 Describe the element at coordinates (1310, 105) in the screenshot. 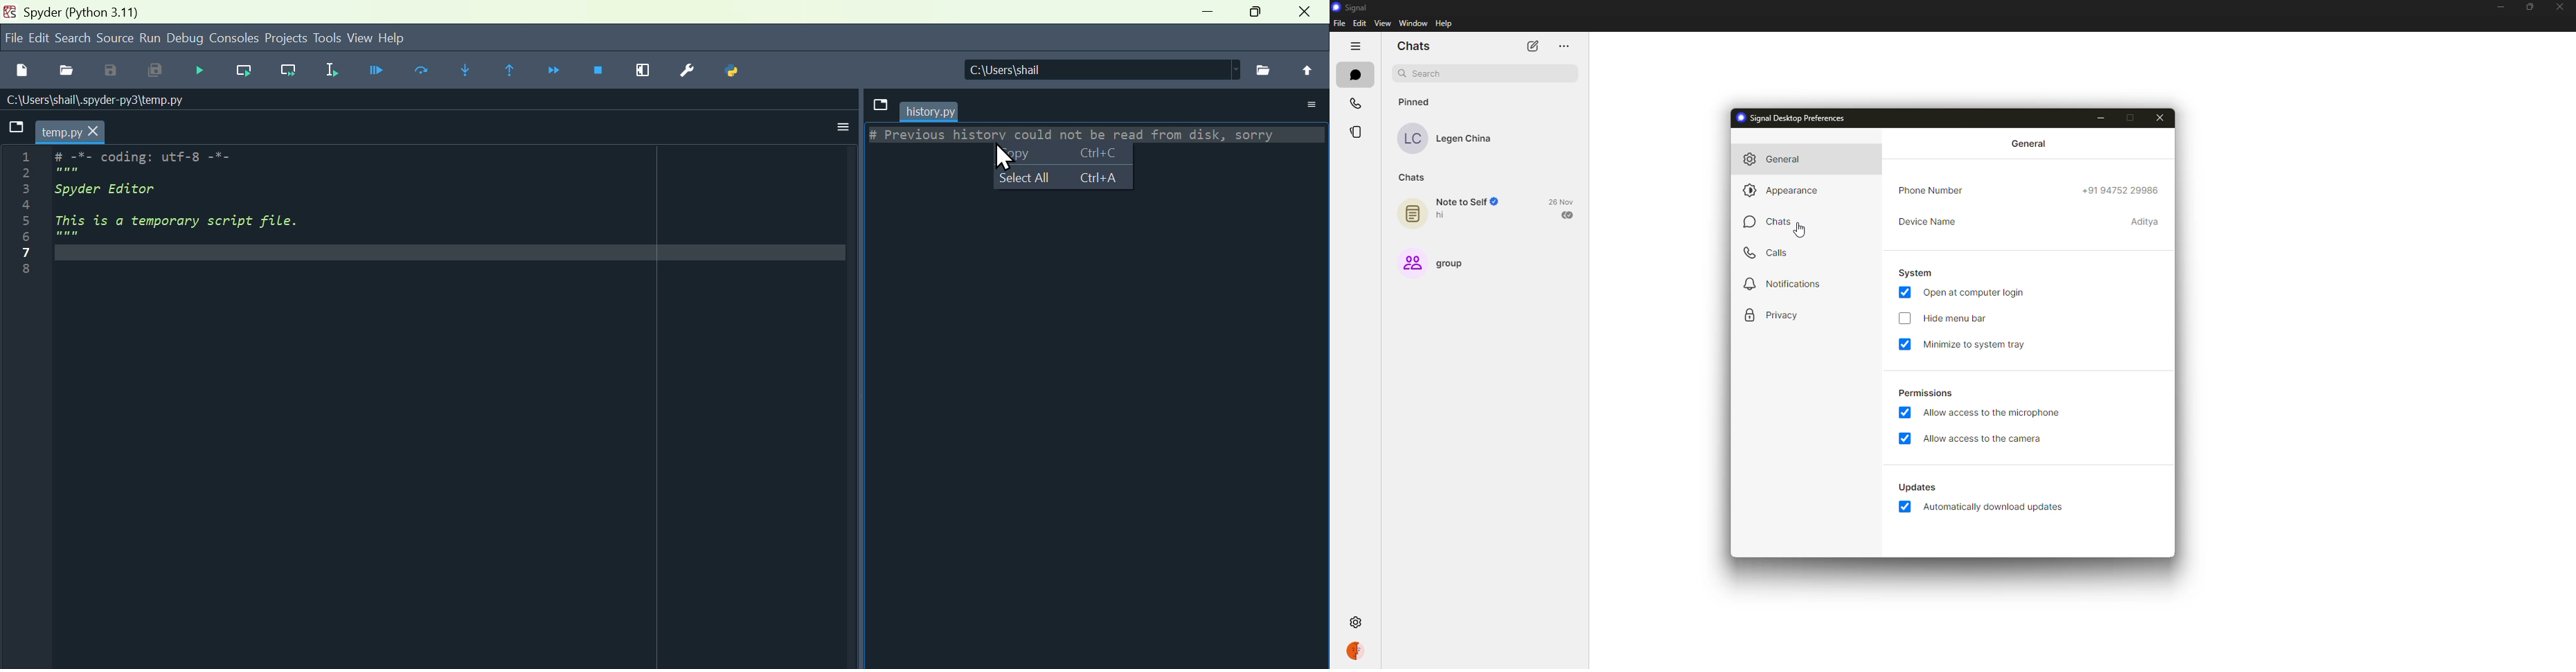

I see `Option` at that location.